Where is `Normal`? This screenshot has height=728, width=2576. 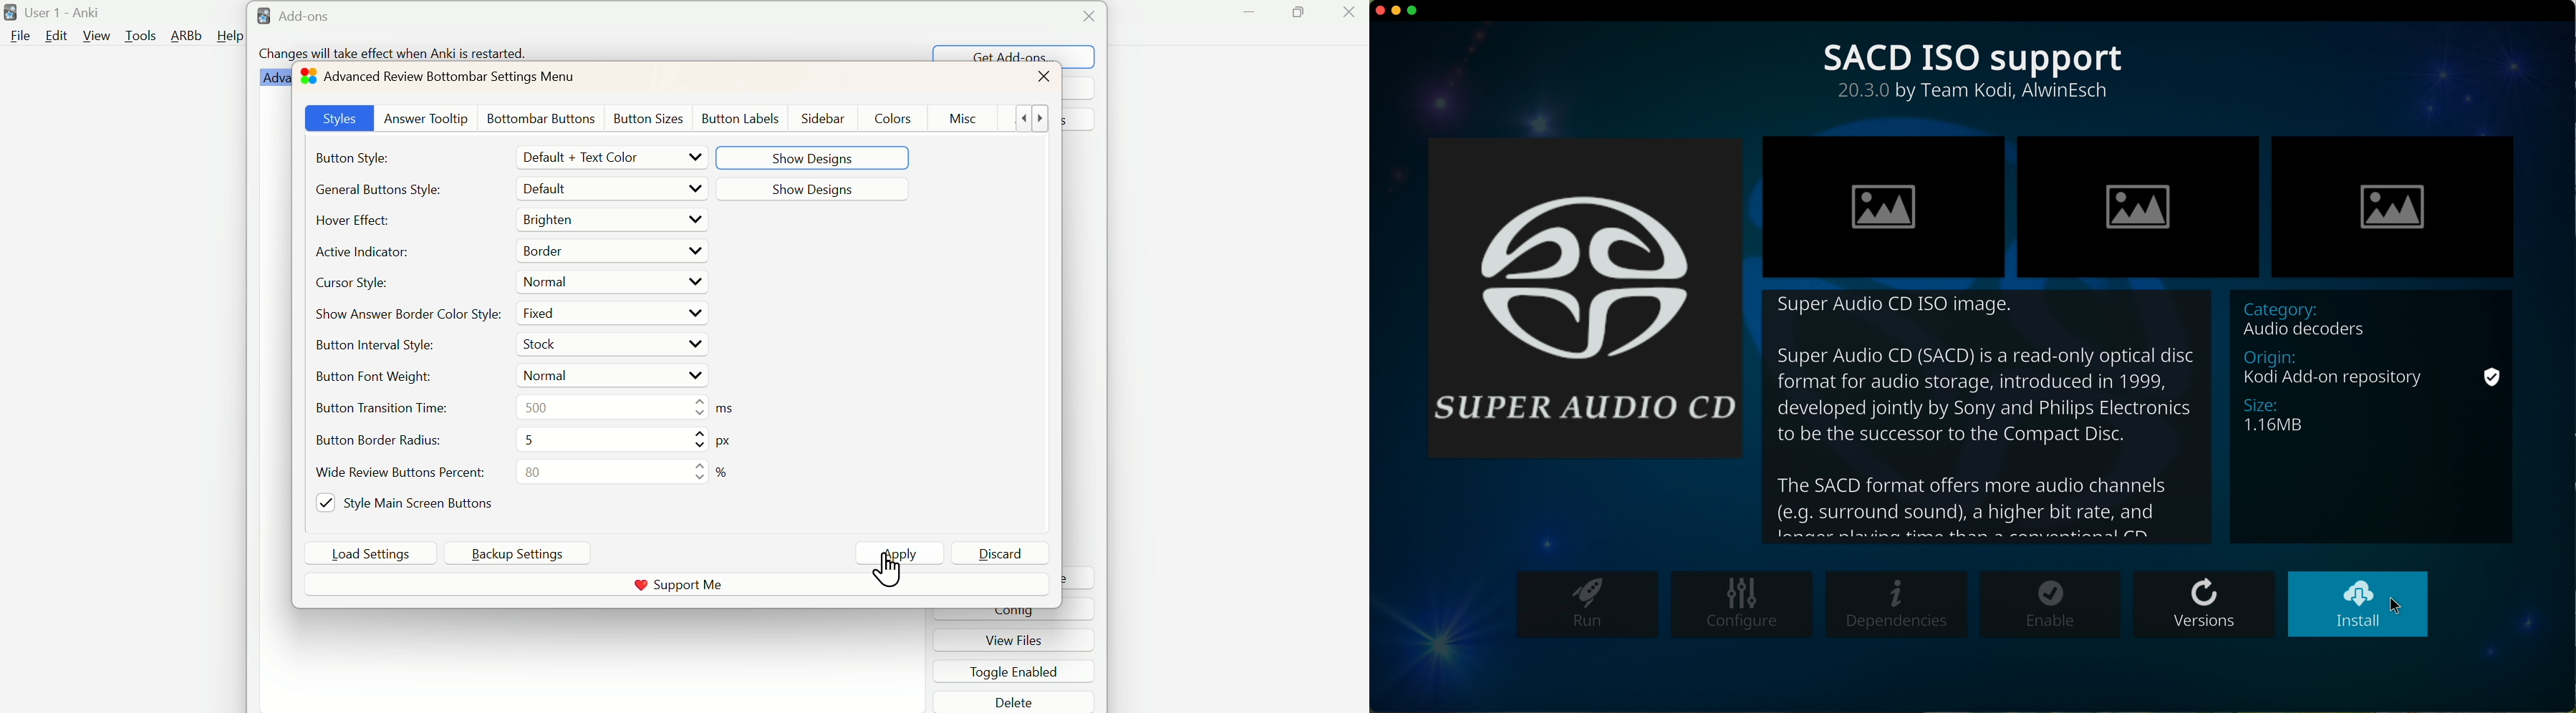 Normal is located at coordinates (549, 374).